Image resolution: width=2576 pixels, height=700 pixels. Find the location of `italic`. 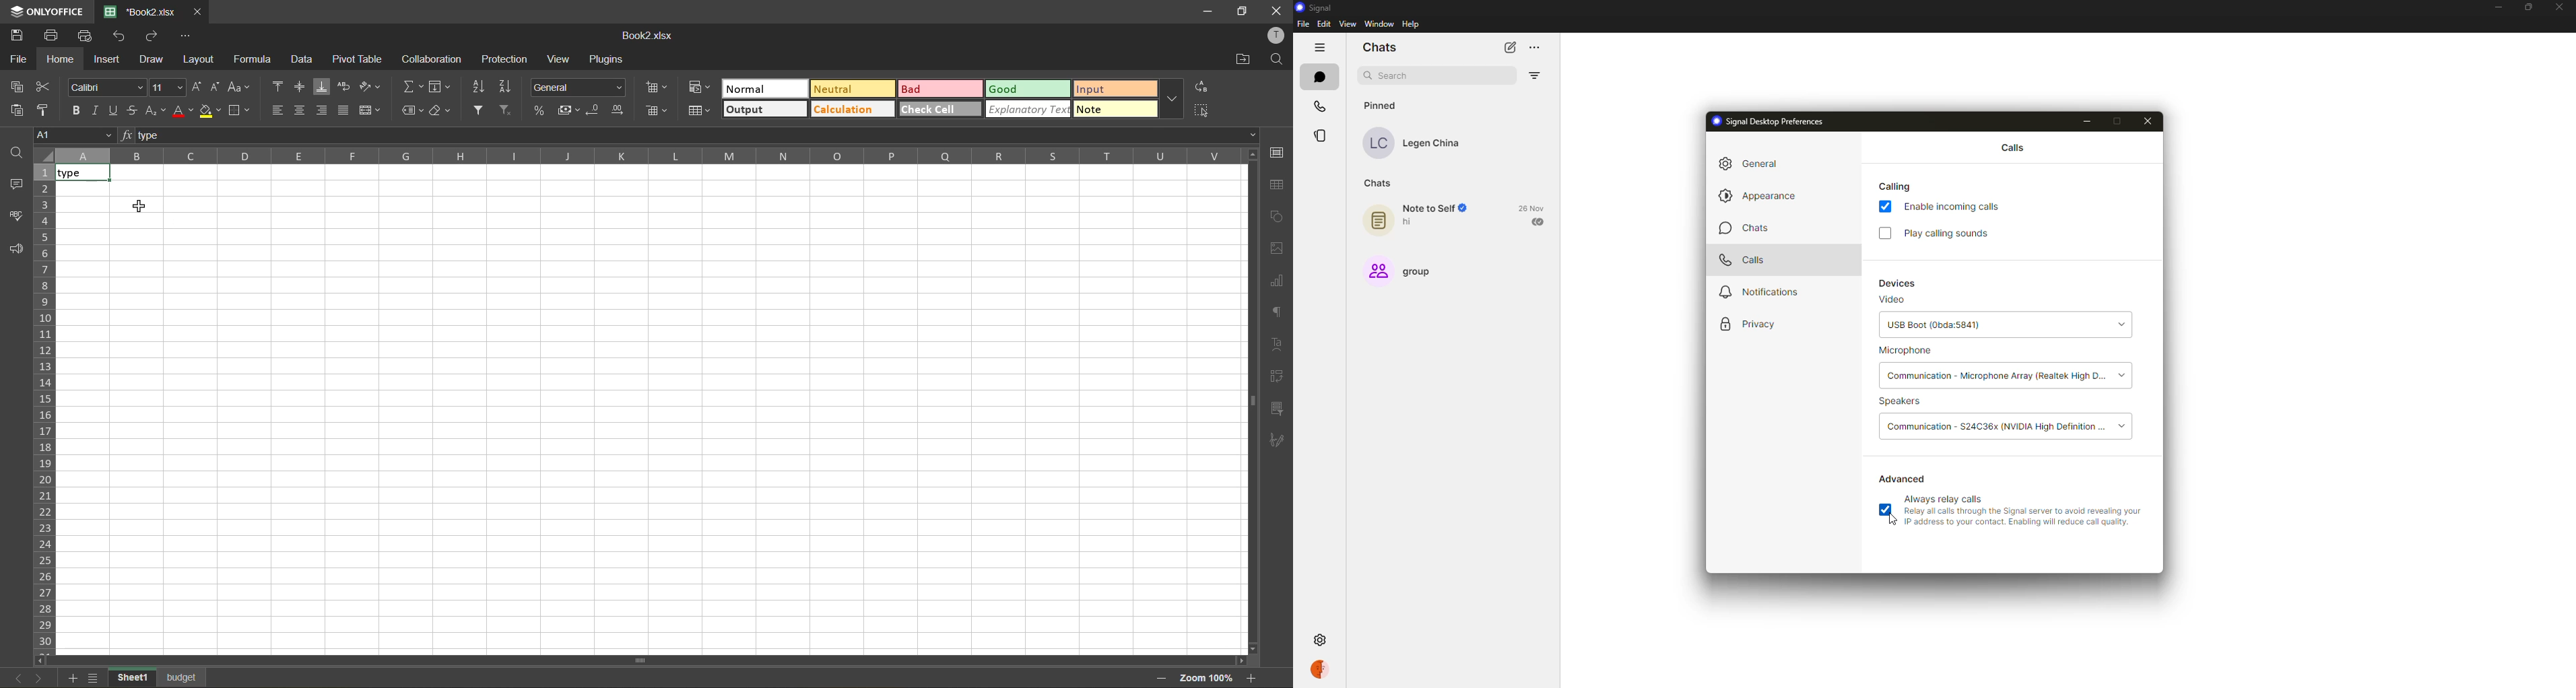

italic is located at coordinates (94, 110).